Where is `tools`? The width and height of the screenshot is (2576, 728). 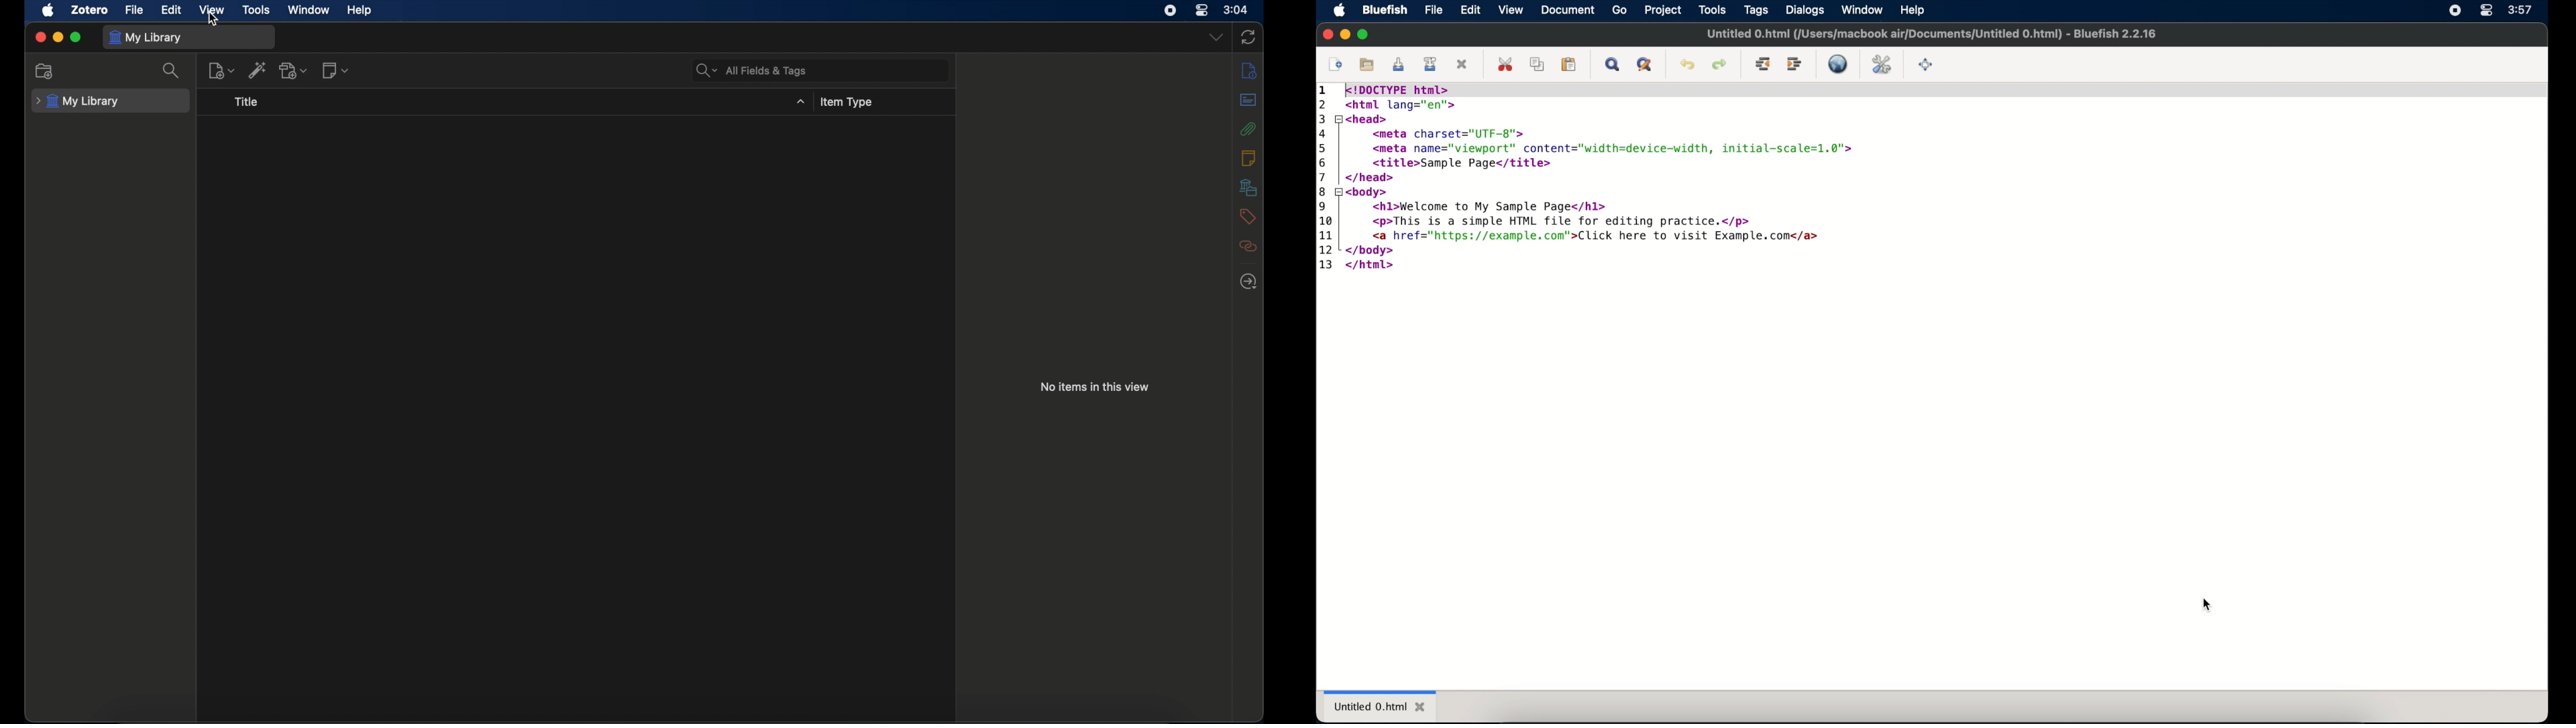 tools is located at coordinates (257, 10).